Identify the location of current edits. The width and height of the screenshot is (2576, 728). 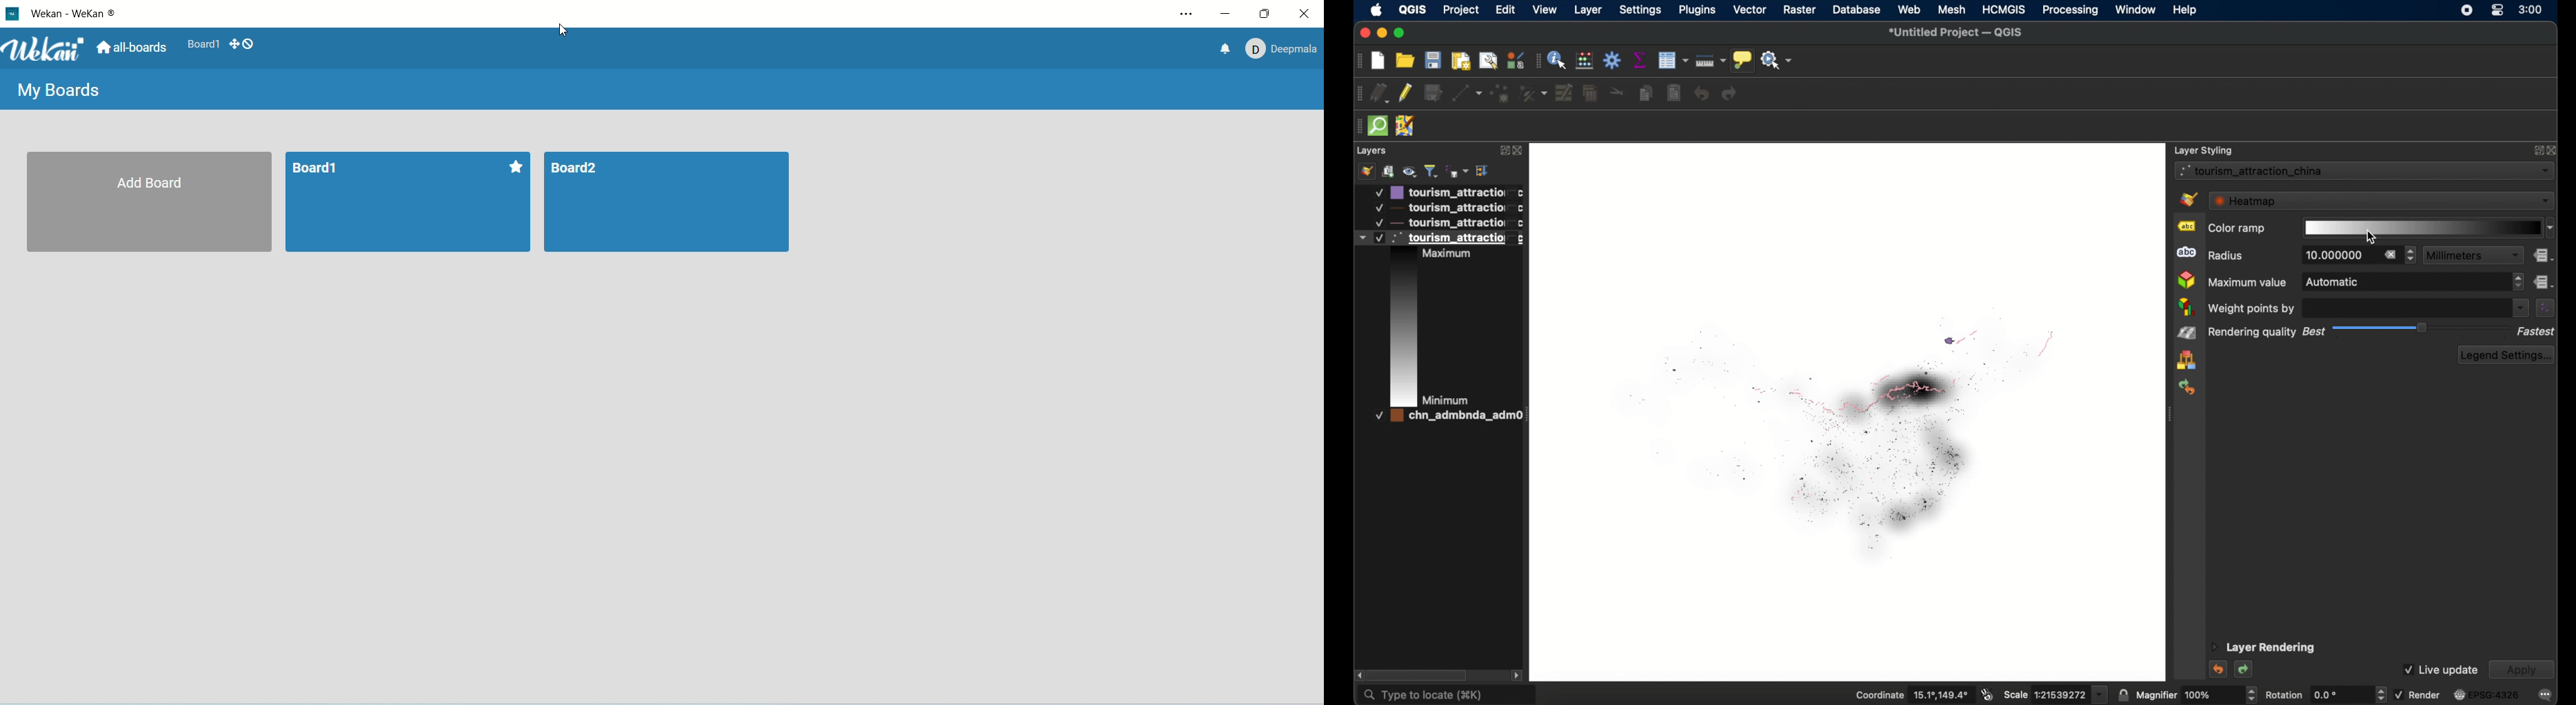
(1380, 93).